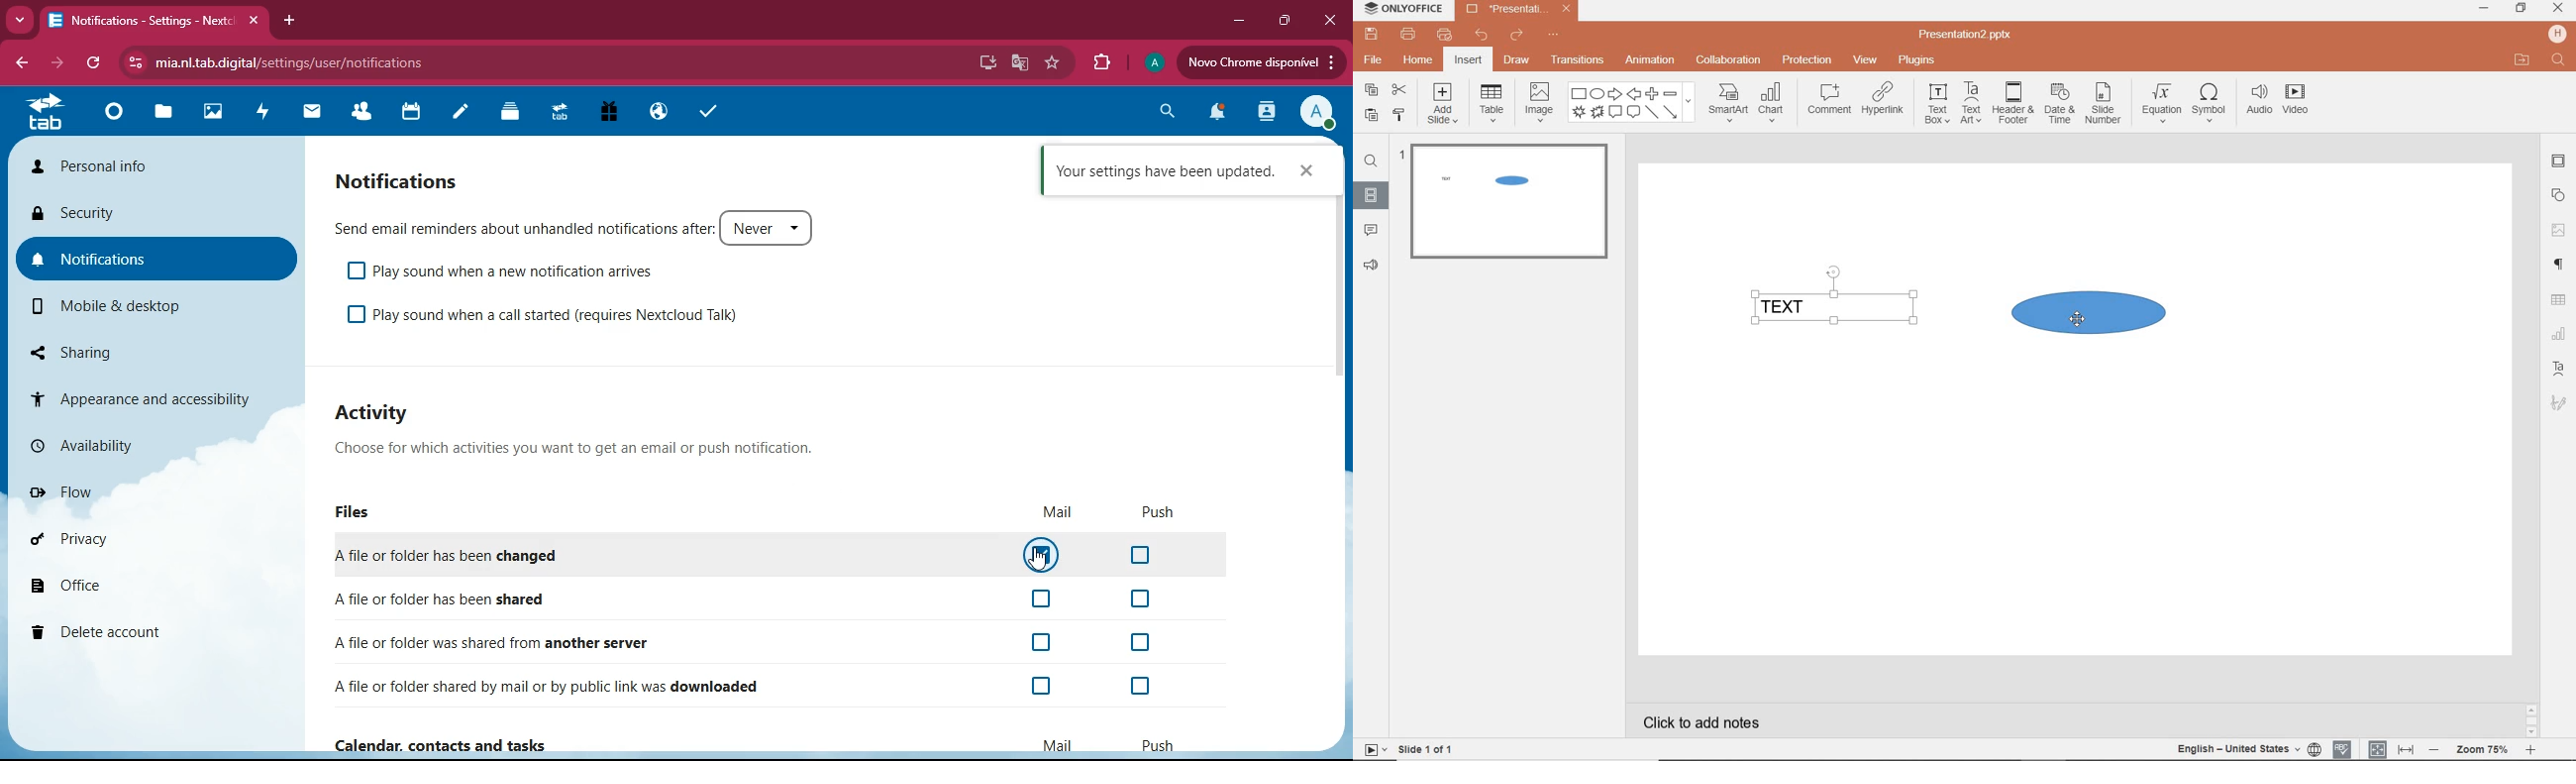  What do you see at coordinates (1477, 36) in the screenshot?
I see `undo` at bounding box center [1477, 36].